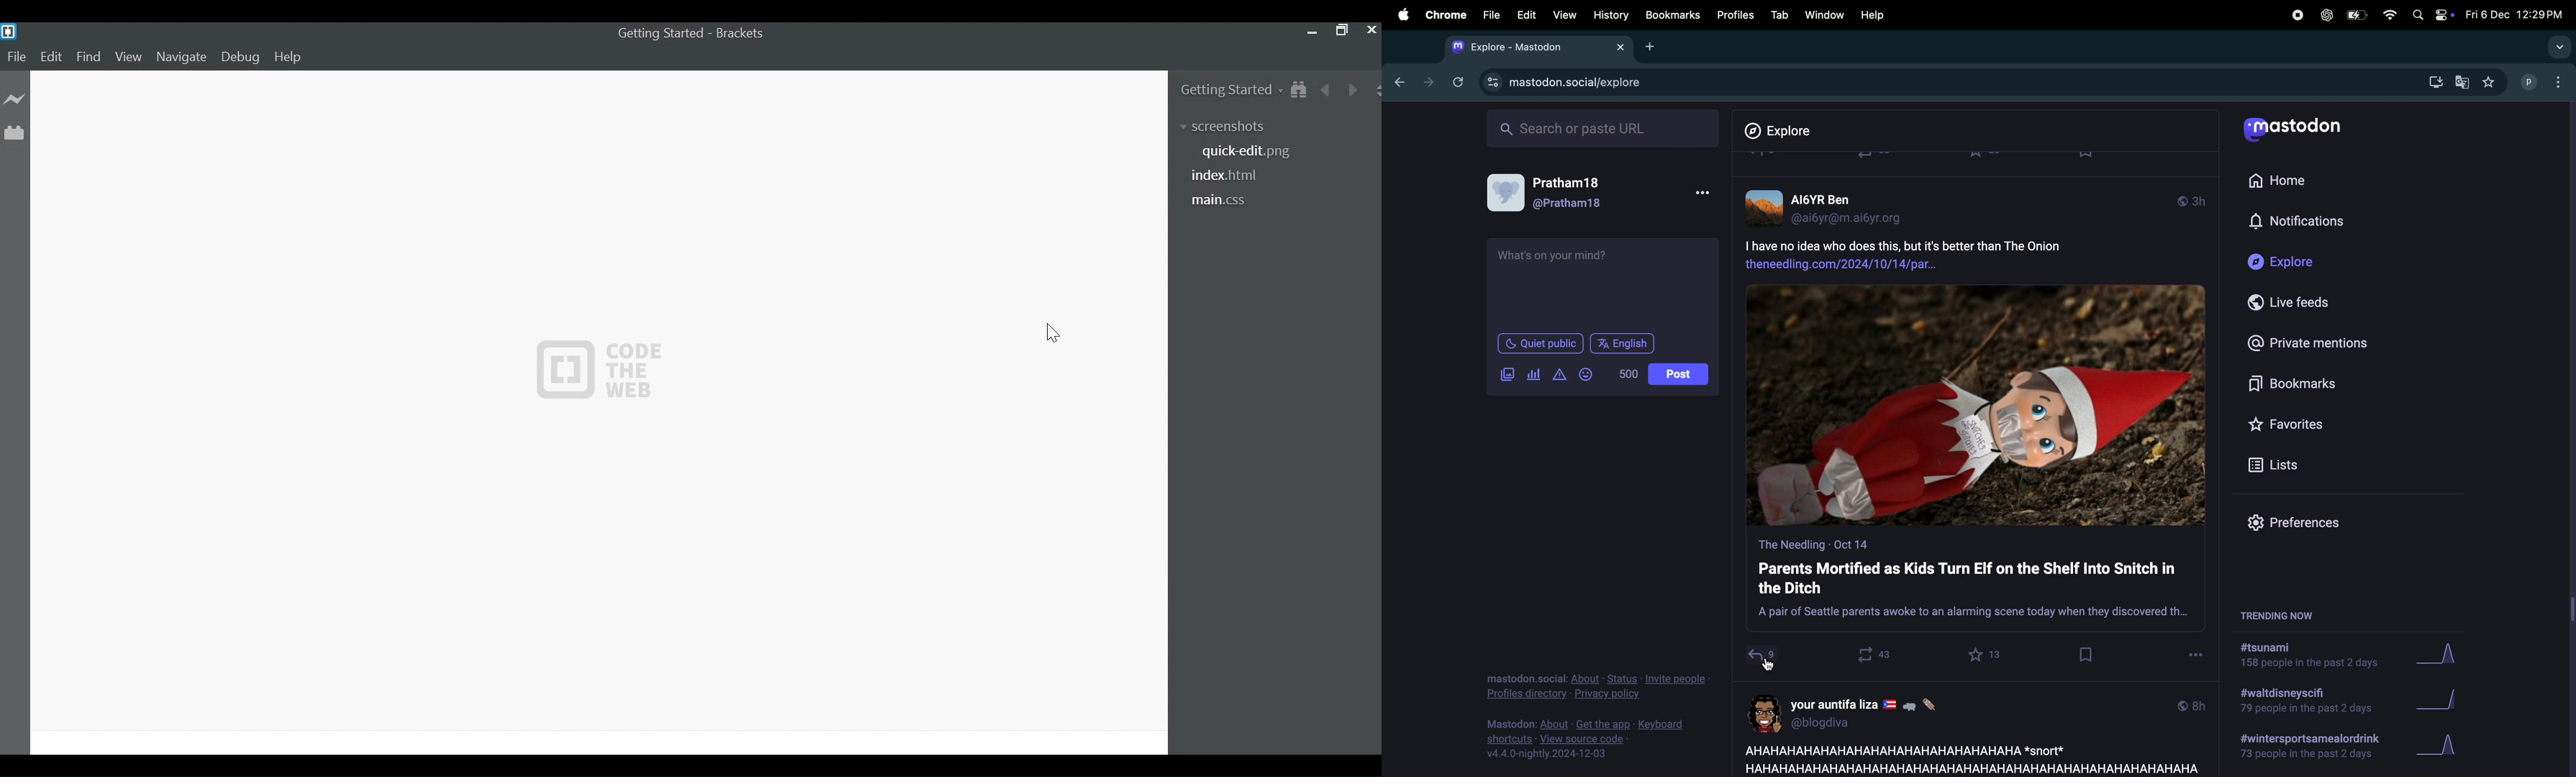 The image size is (2576, 784). I want to click on Restore, so click(1341, 32).